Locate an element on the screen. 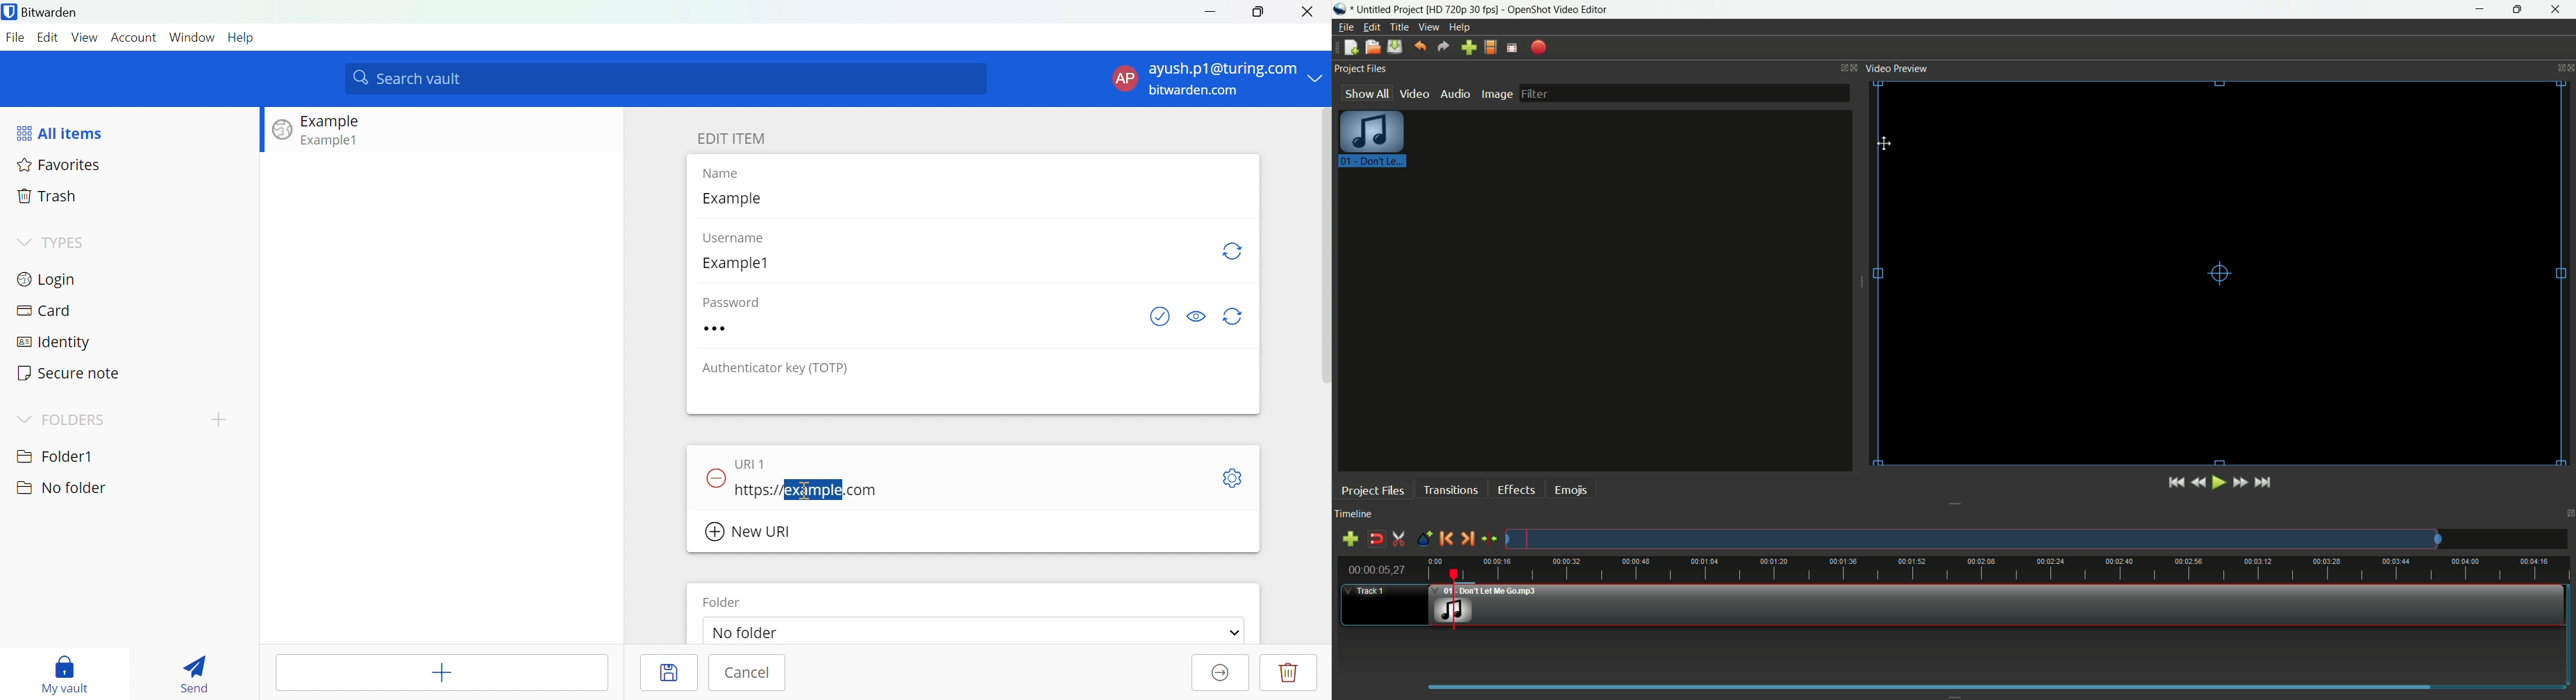 The width and height of the screenshot is (2576, 700). Authenticator key (TOTP) is located at coordinates (778, 369).